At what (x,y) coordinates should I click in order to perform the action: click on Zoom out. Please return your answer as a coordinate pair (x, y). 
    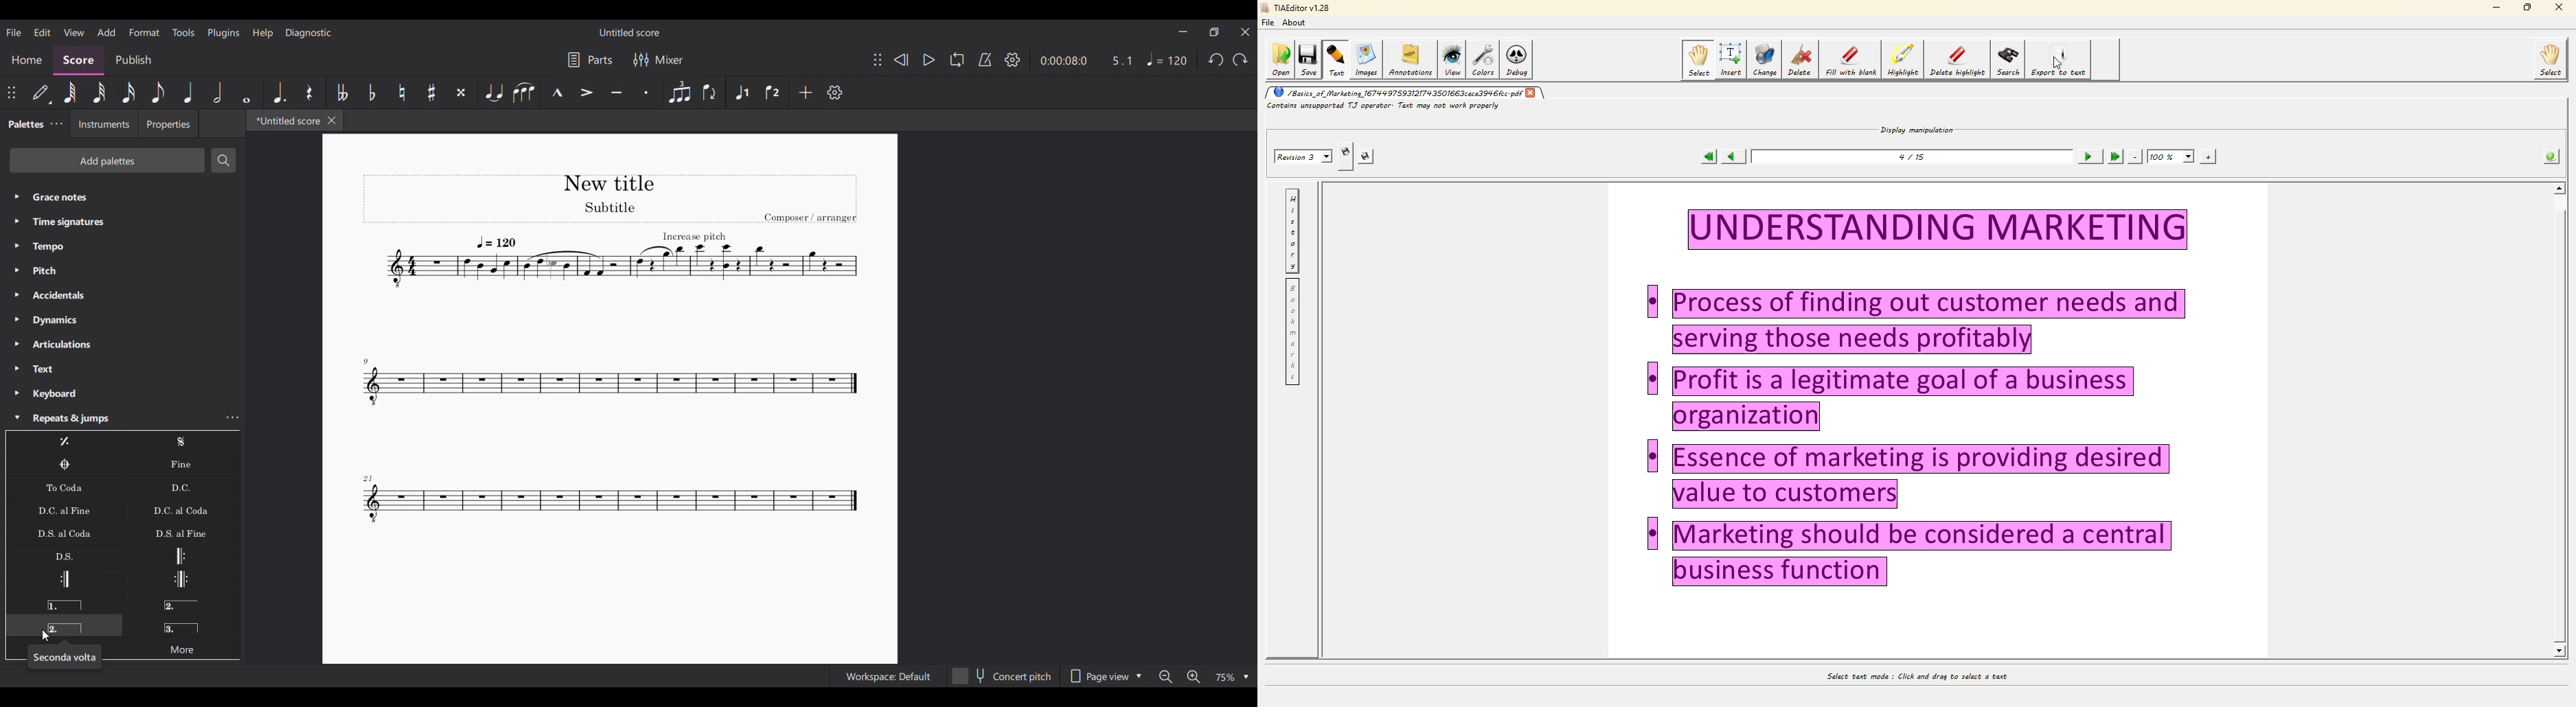
    Looking at the image, I should click on (1166, 677).